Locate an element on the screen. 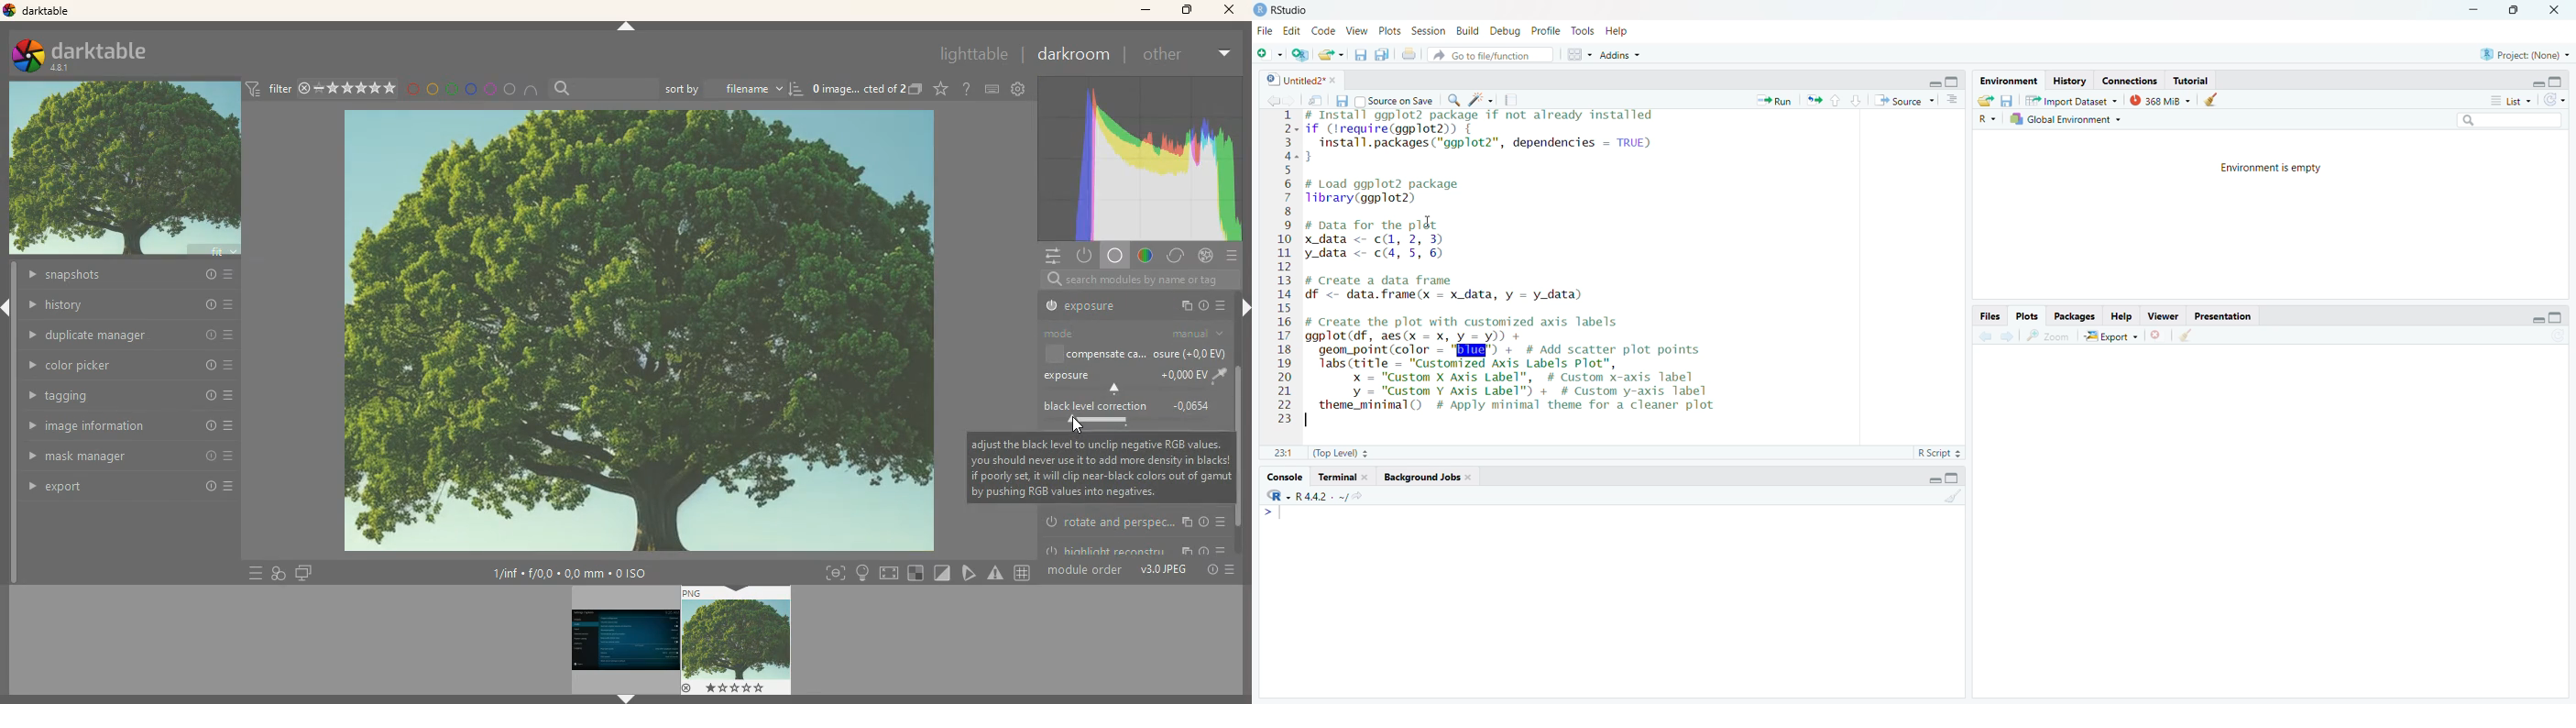 The image size is (2576, 728). maximise is located at coordinates (2517, 10).